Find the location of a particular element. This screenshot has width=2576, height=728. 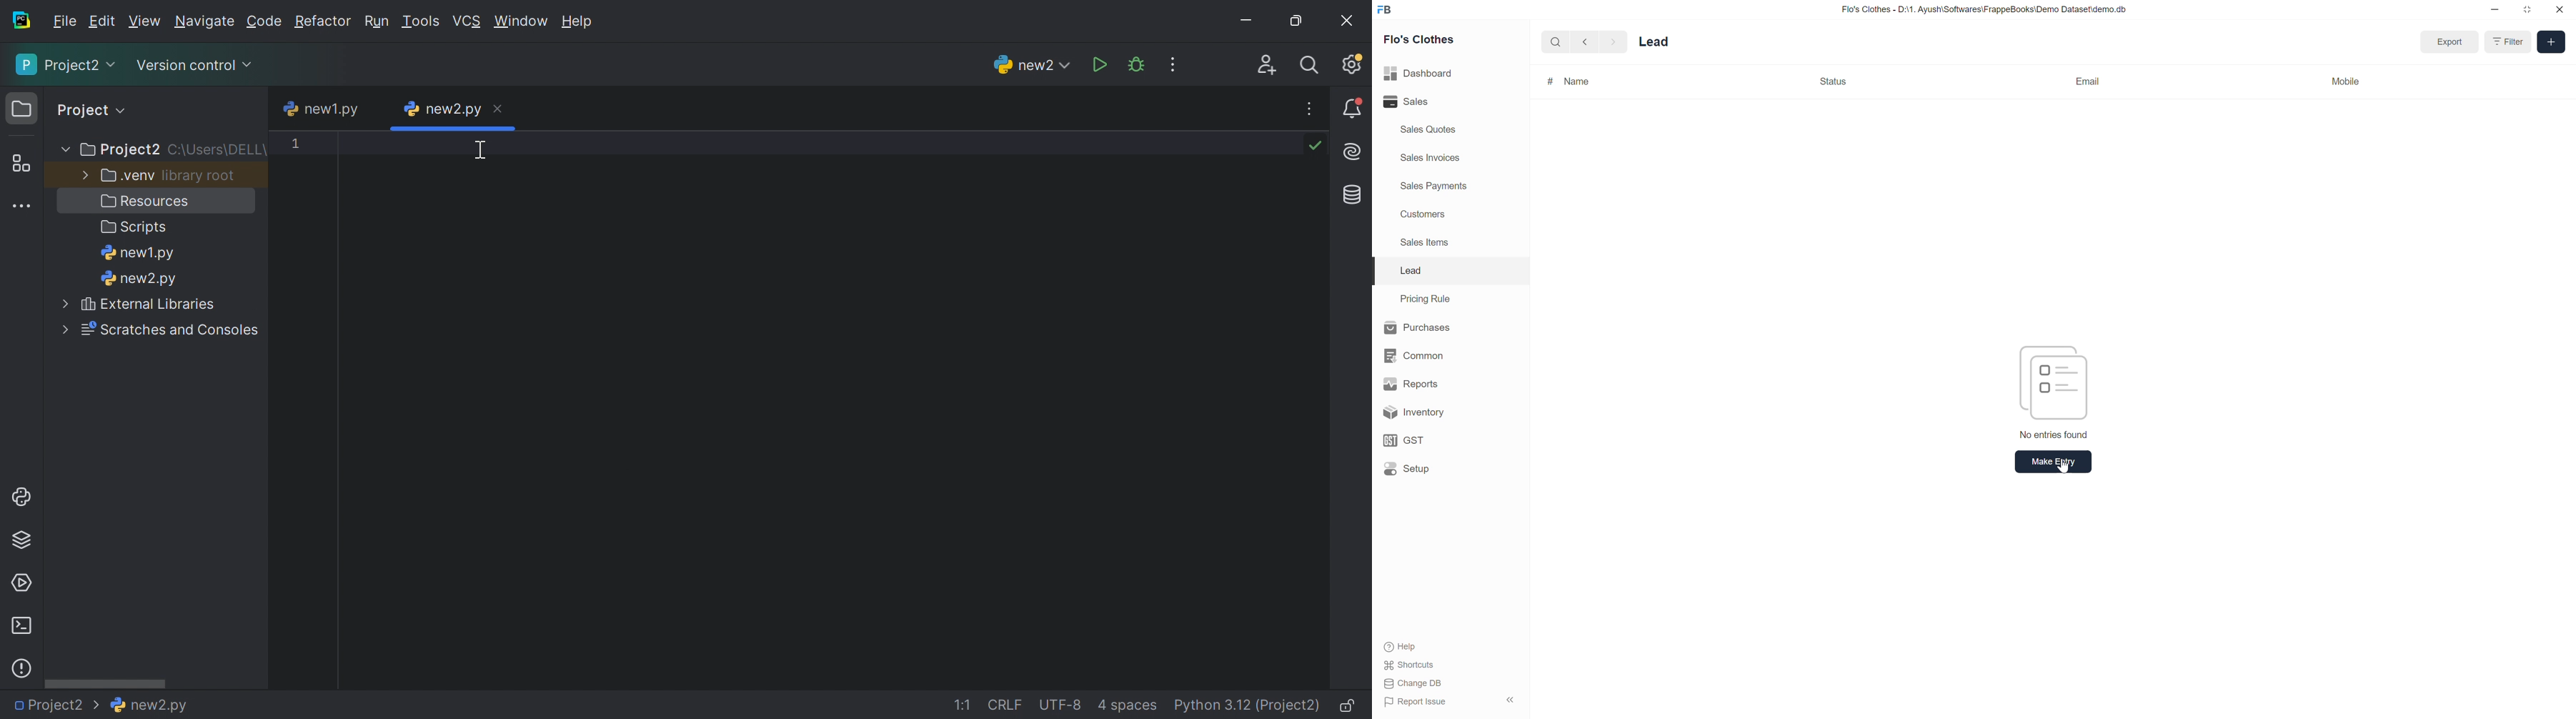

close is located at coordinates (2558, 10).